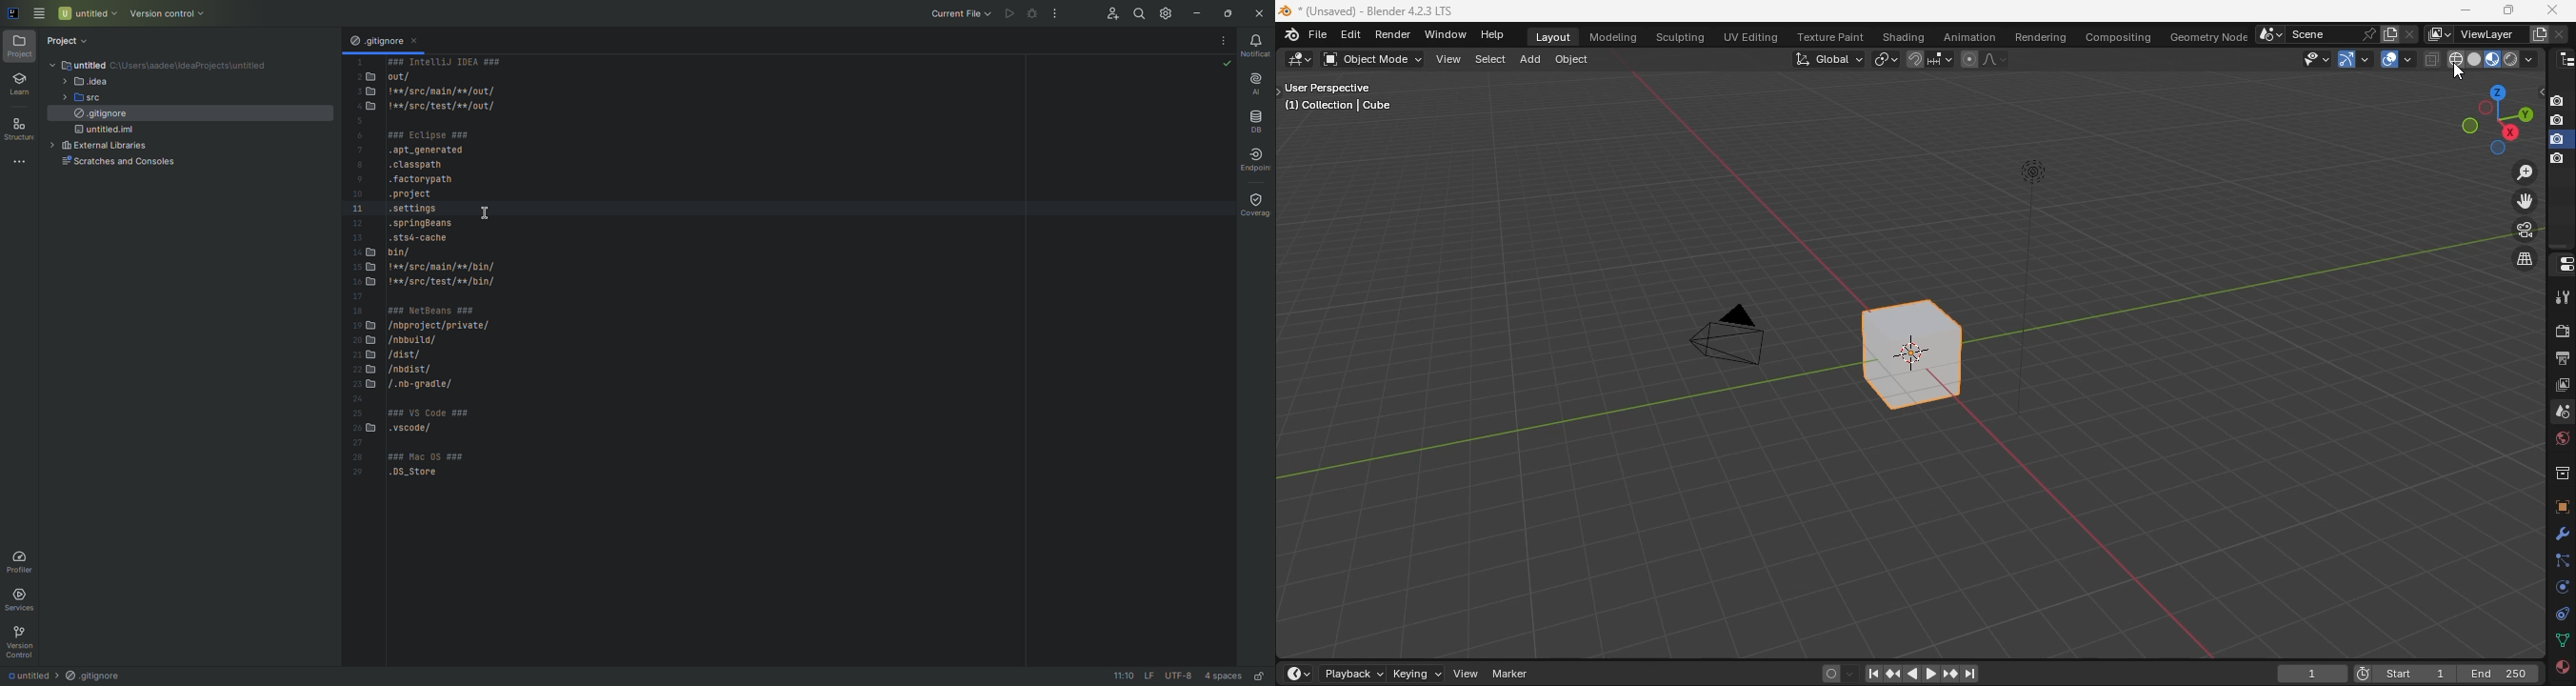  Describe the element at coordinates (1379, 11) in the screenshot. I see `*(unsaved) - Blender 4.23 LTS` at that location.